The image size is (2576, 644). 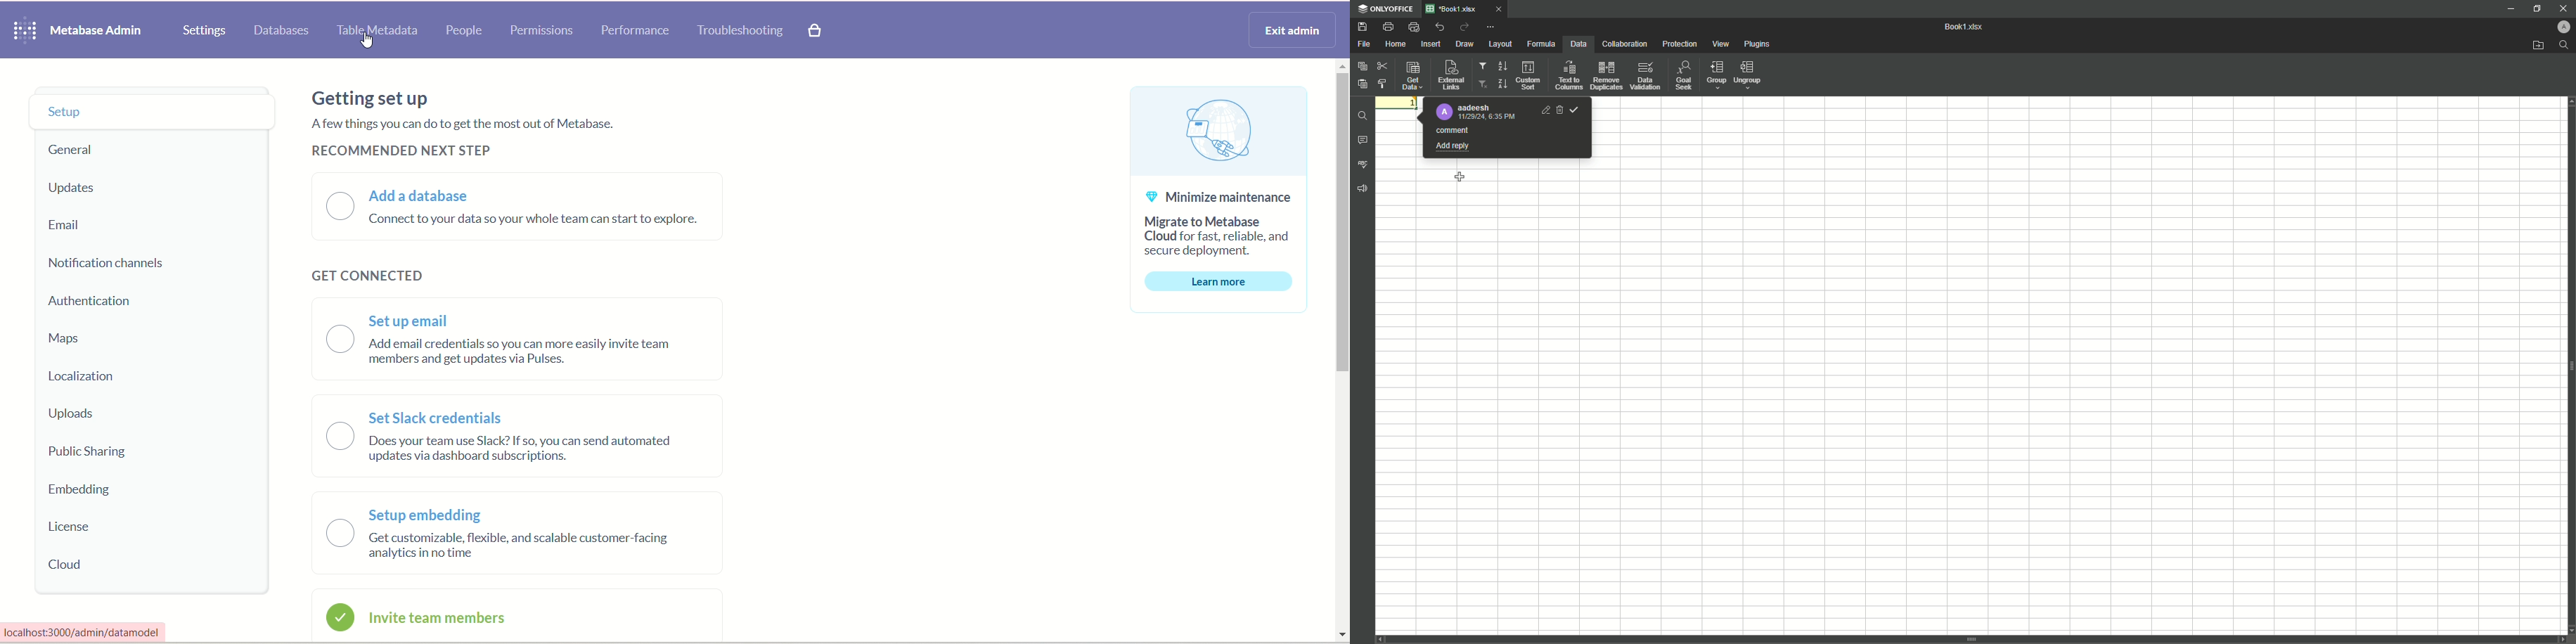 What do you see at coordinates (1397, 44) in the screenshot?
I see `Home` at bounding box center [1397, 44].